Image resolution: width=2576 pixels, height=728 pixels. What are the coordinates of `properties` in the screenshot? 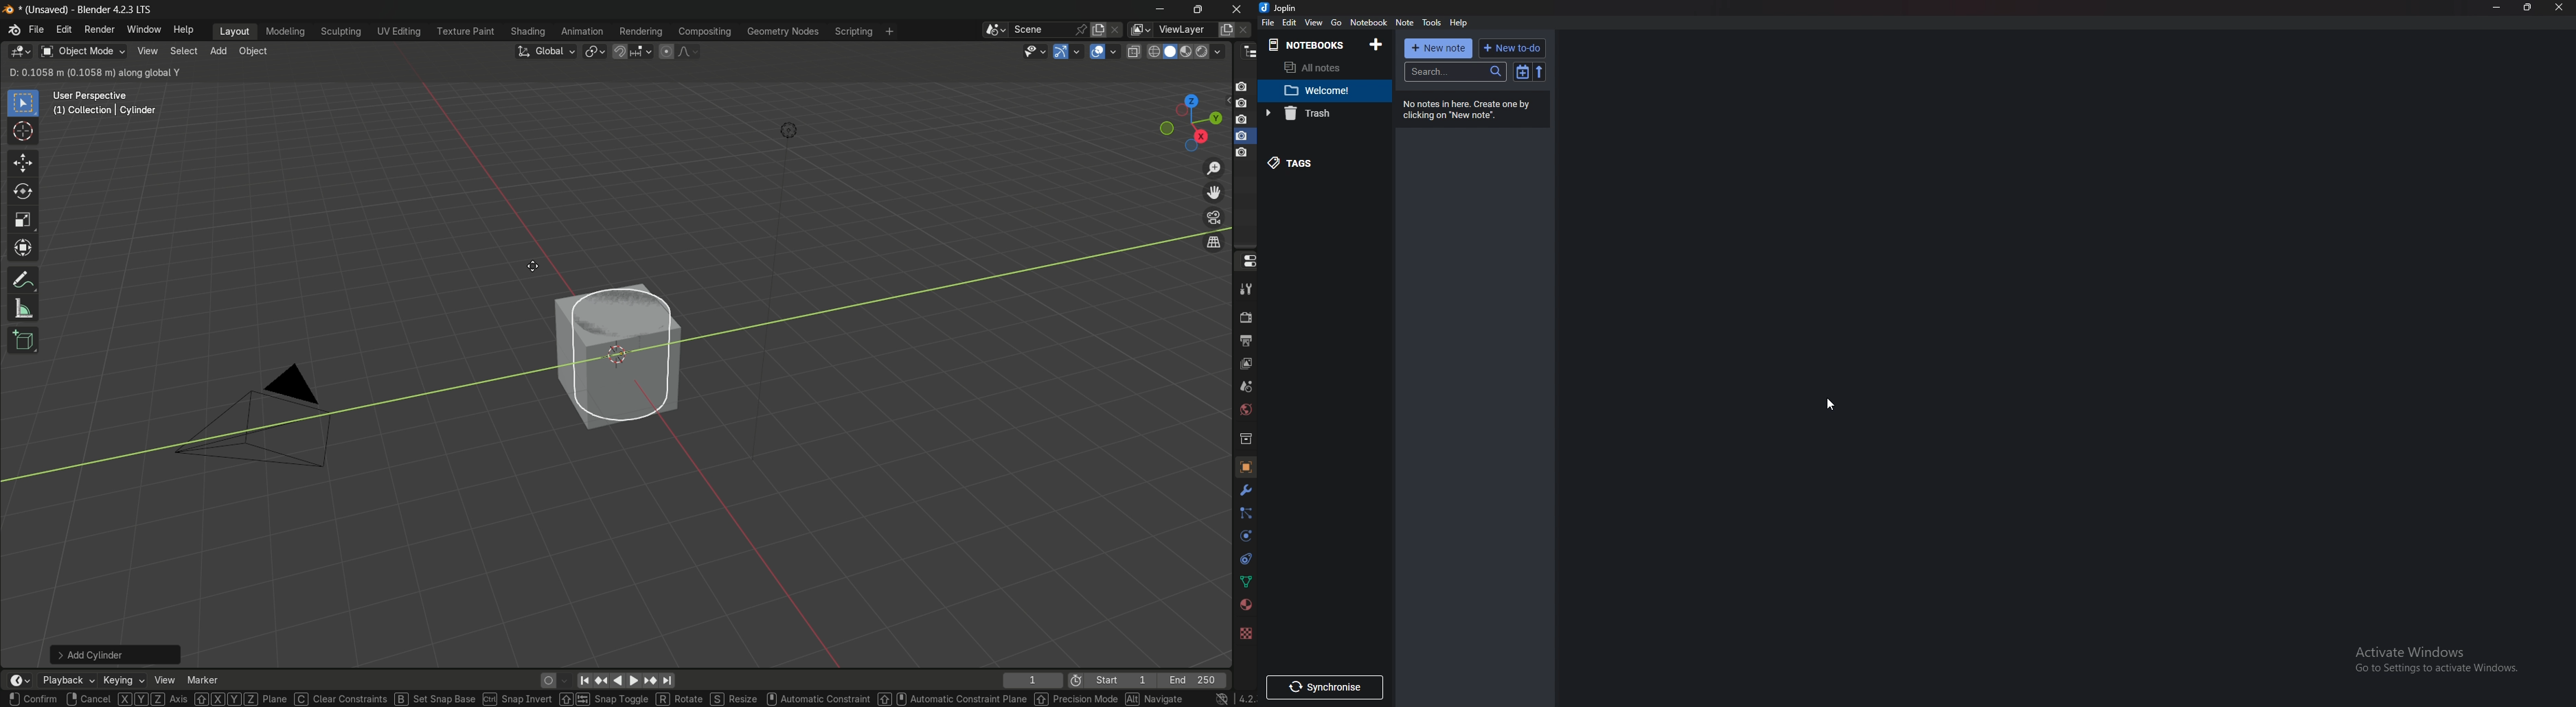 It's located at (1245, 261).